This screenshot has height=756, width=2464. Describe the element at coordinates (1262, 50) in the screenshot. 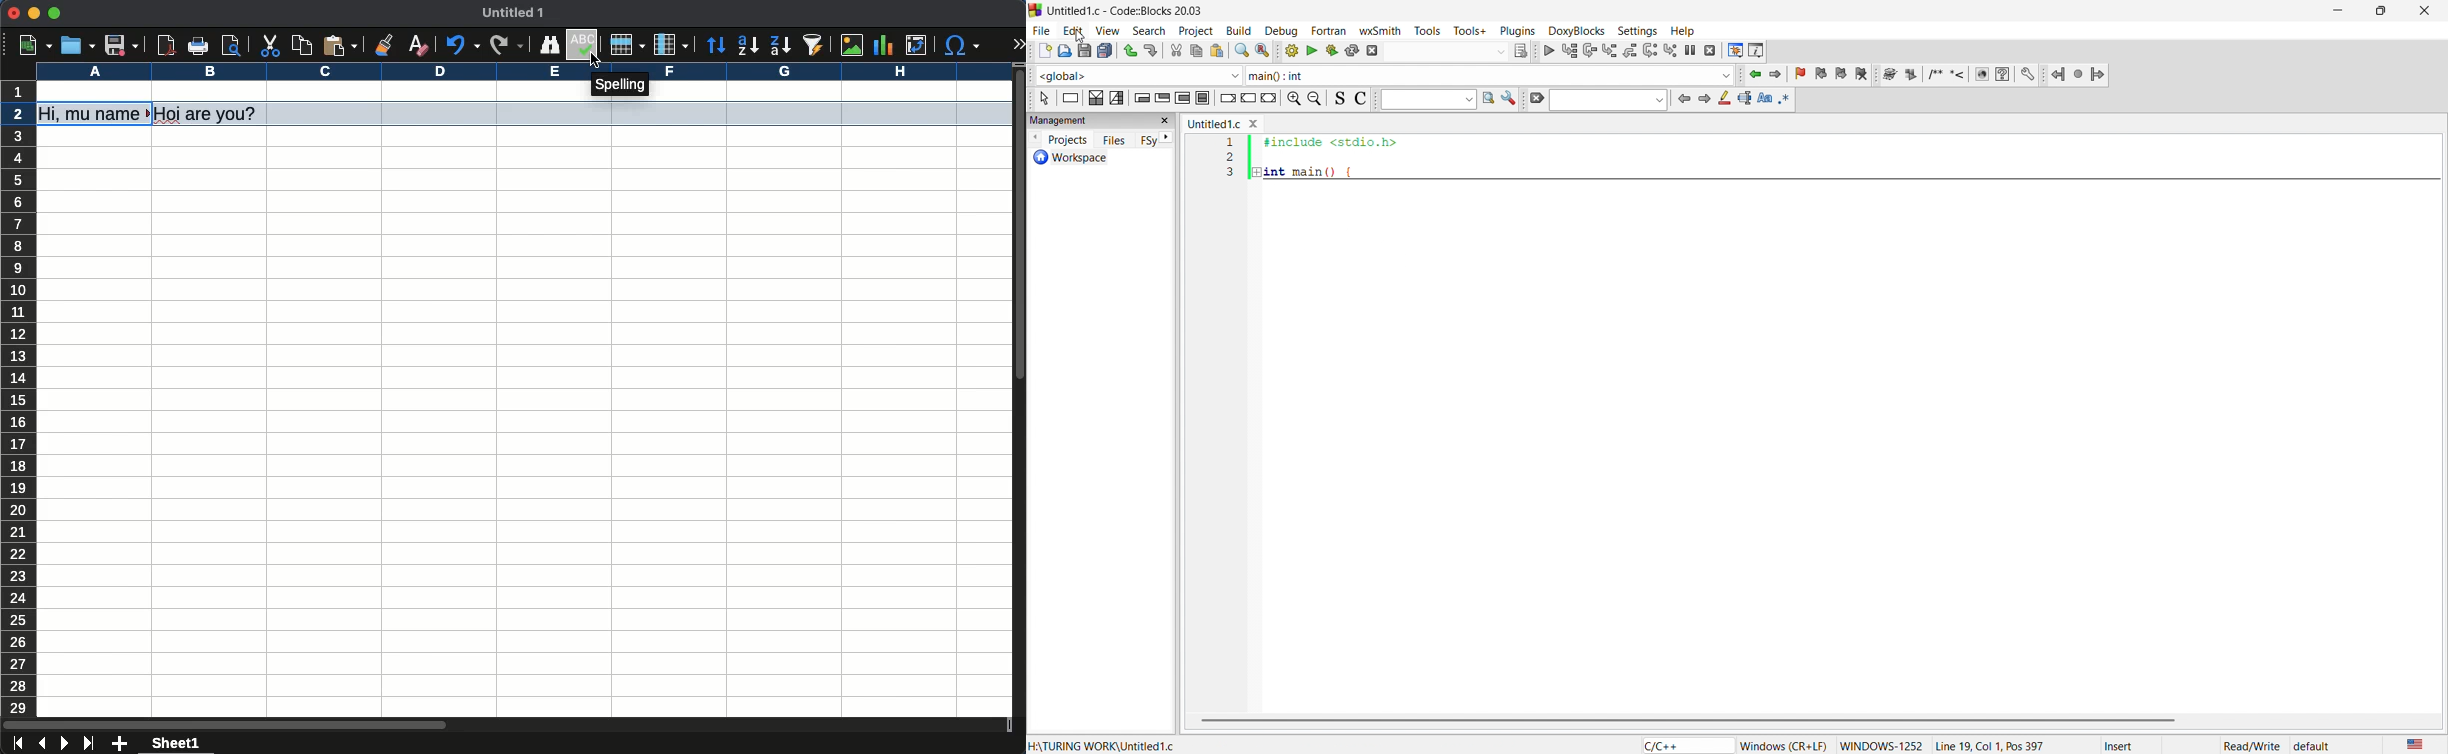

I see `replace` at that location.